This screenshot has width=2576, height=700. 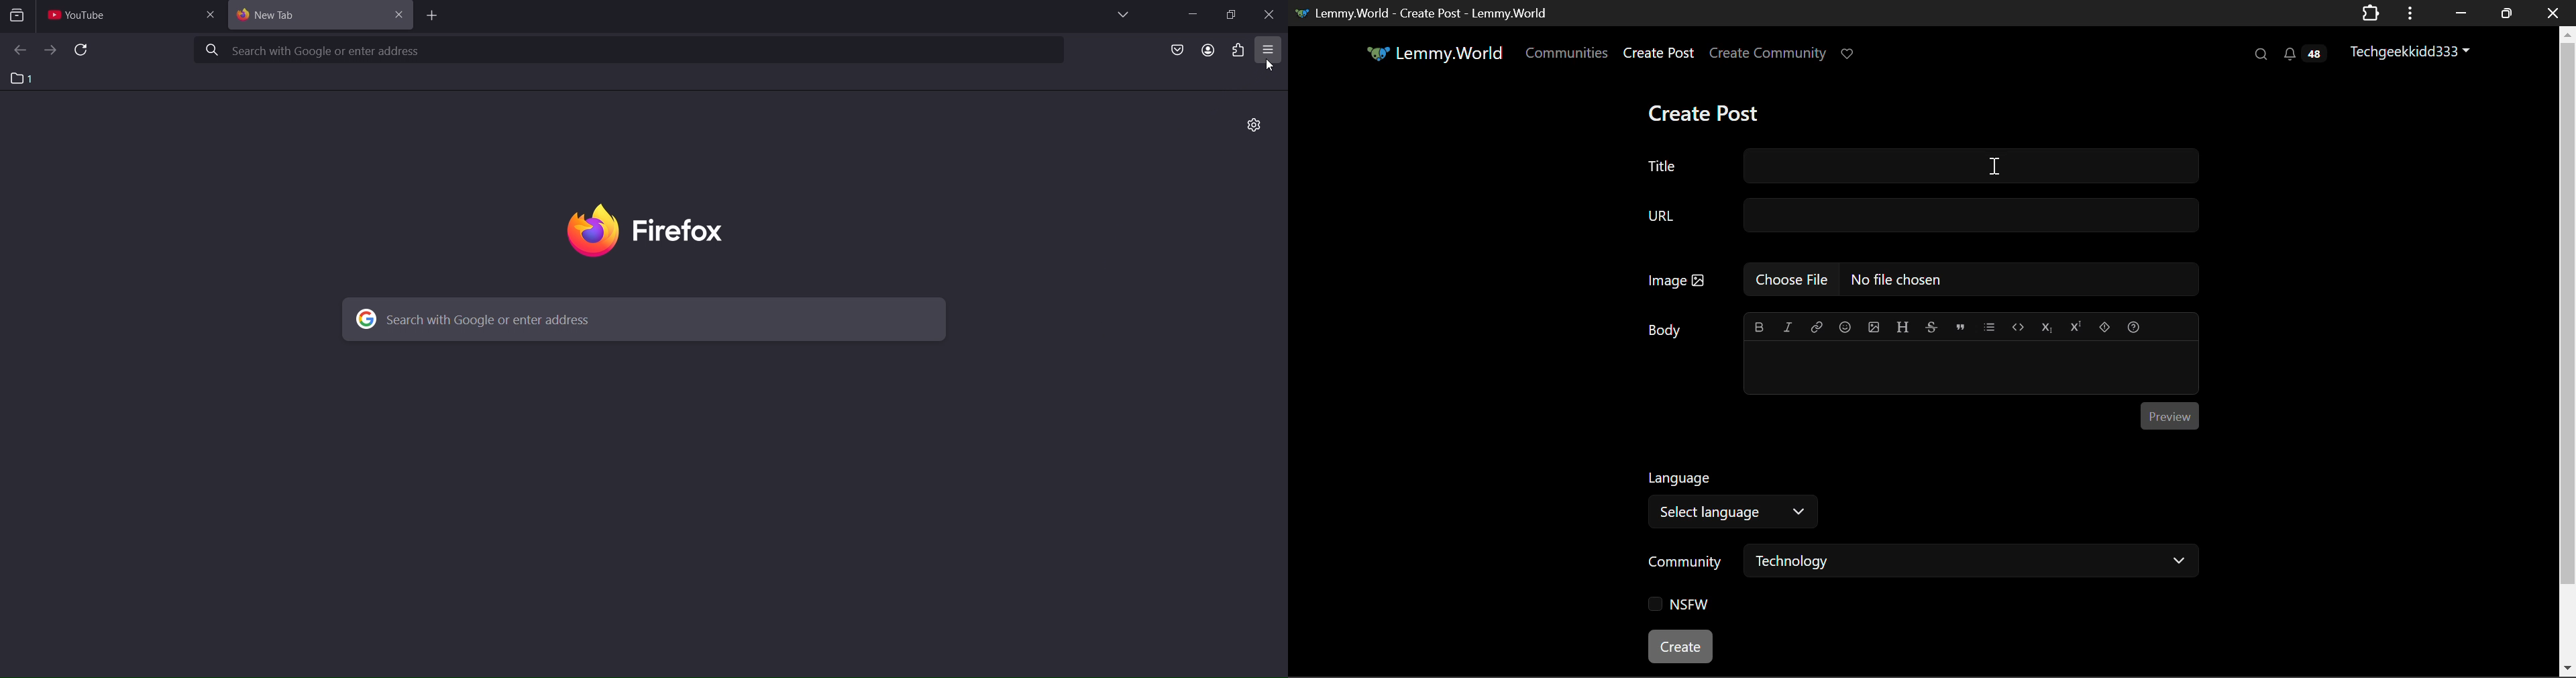 What do you see at coordinates (1567, 55) in the screenshot?
I see `Communities` at bounding box center [1567, 55].